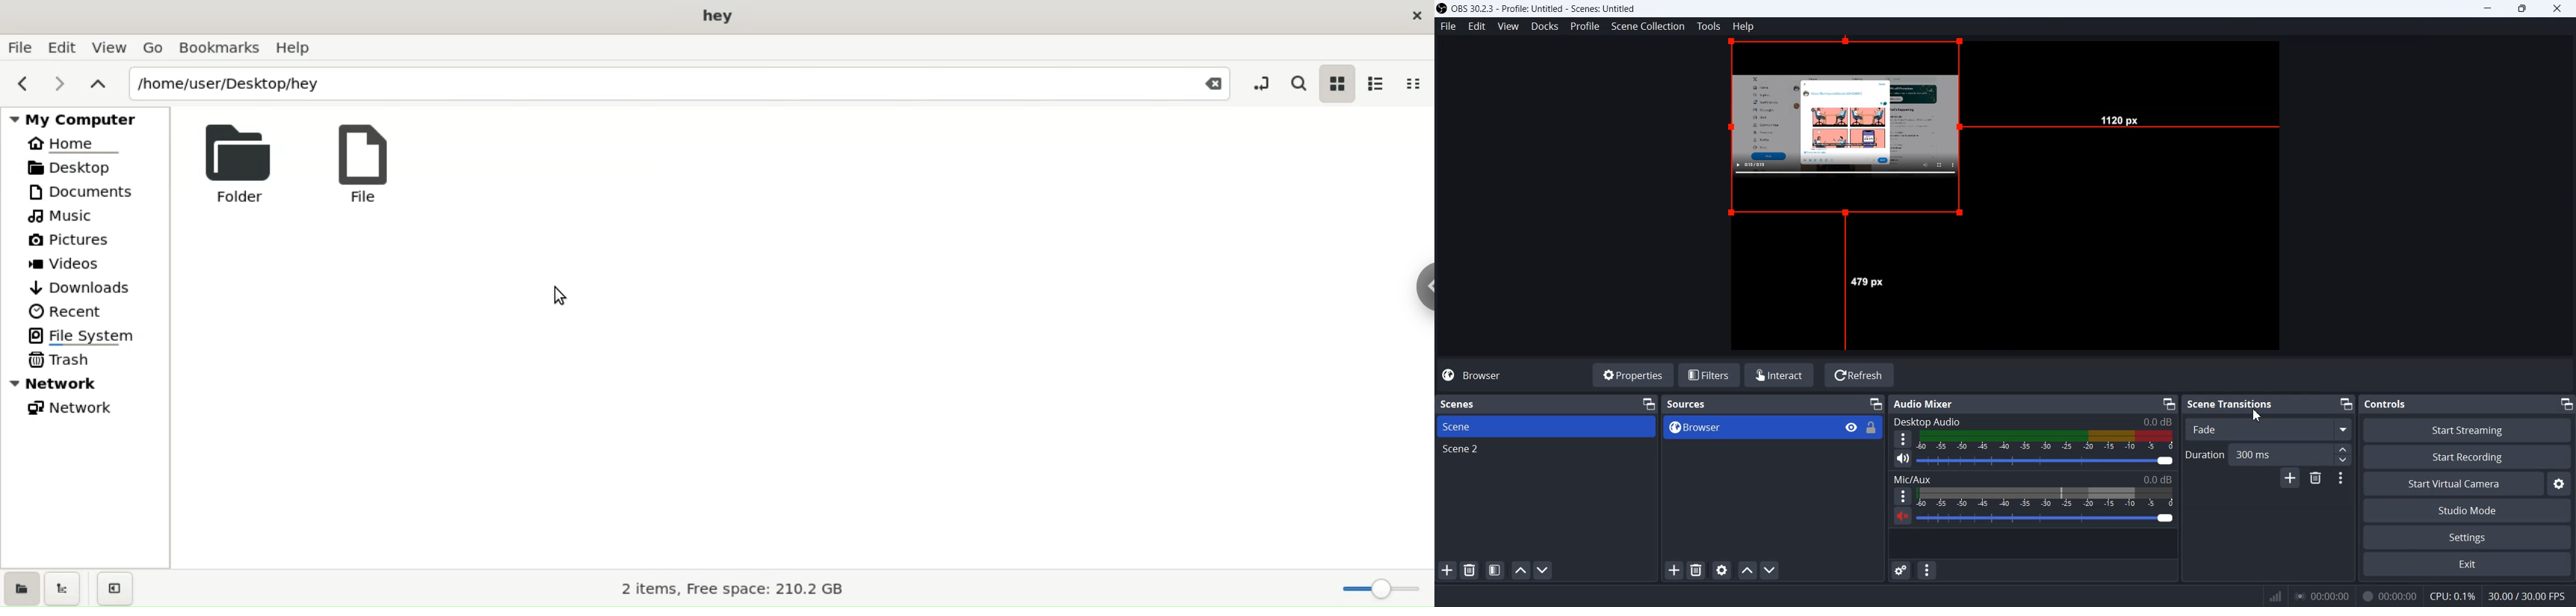 The image size is (2576, 616). Describe the element at coordinates (1780, 374) in the screenshot. I see `Interact` at that location.